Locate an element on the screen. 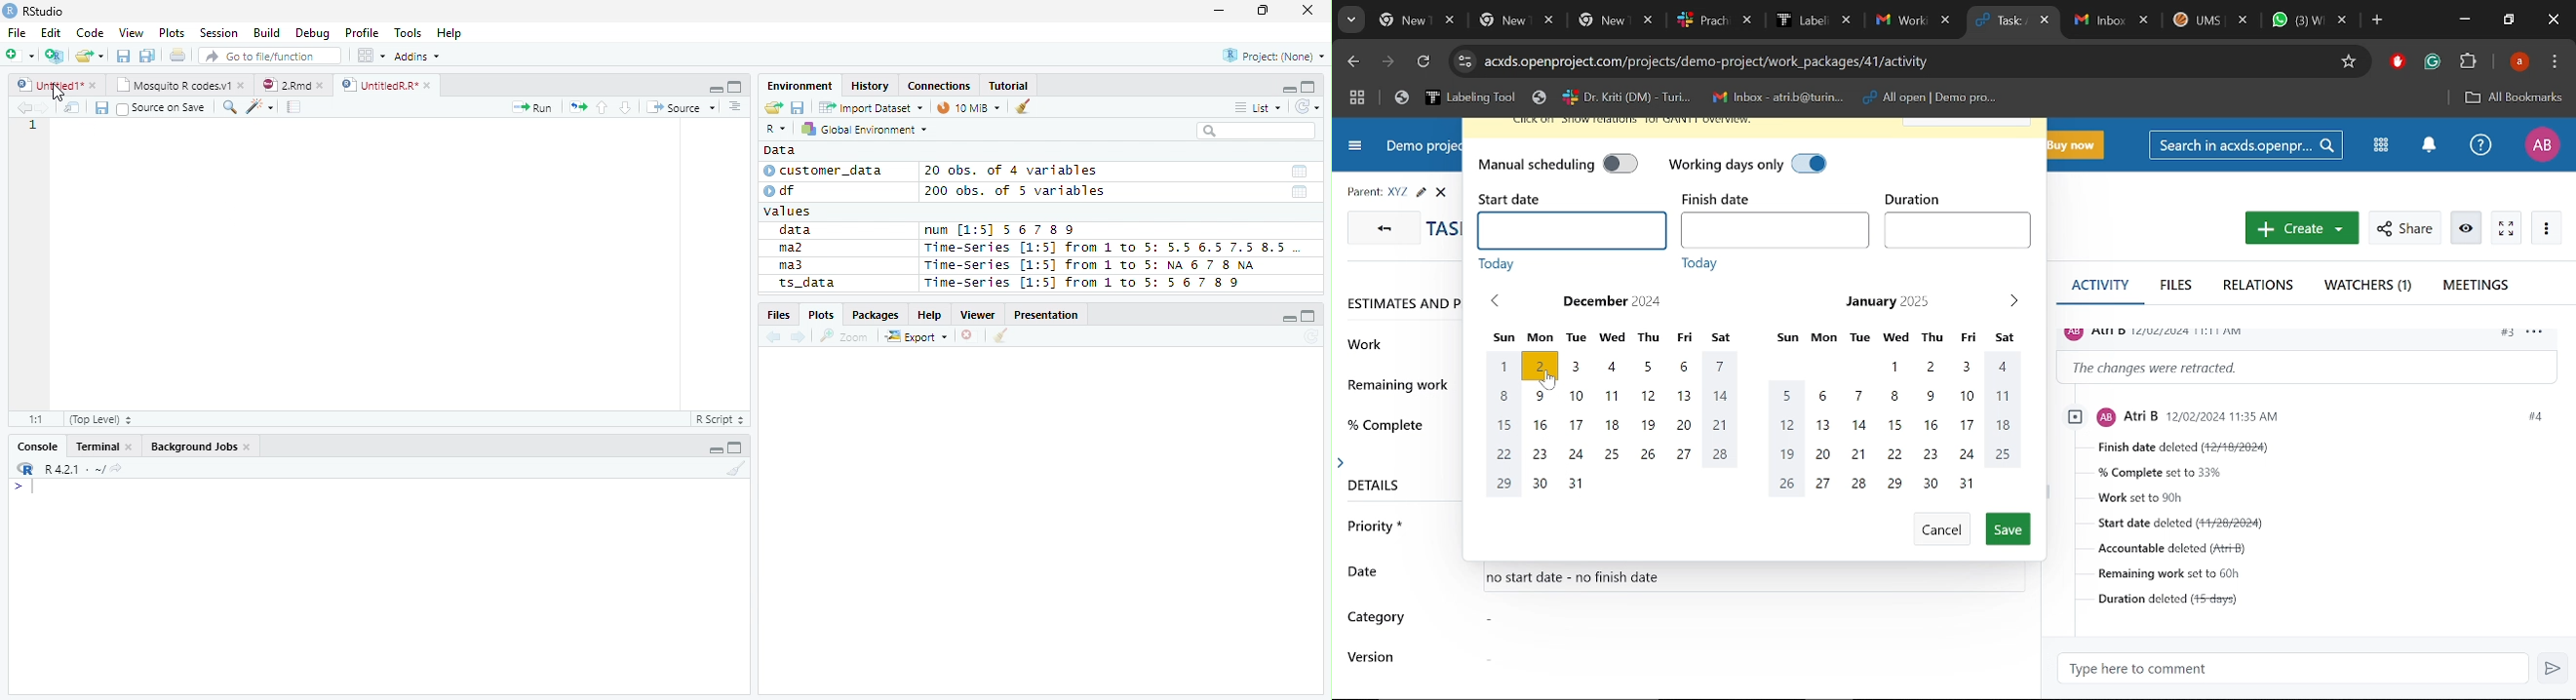  #4 is located at coordinates (2534, 416).